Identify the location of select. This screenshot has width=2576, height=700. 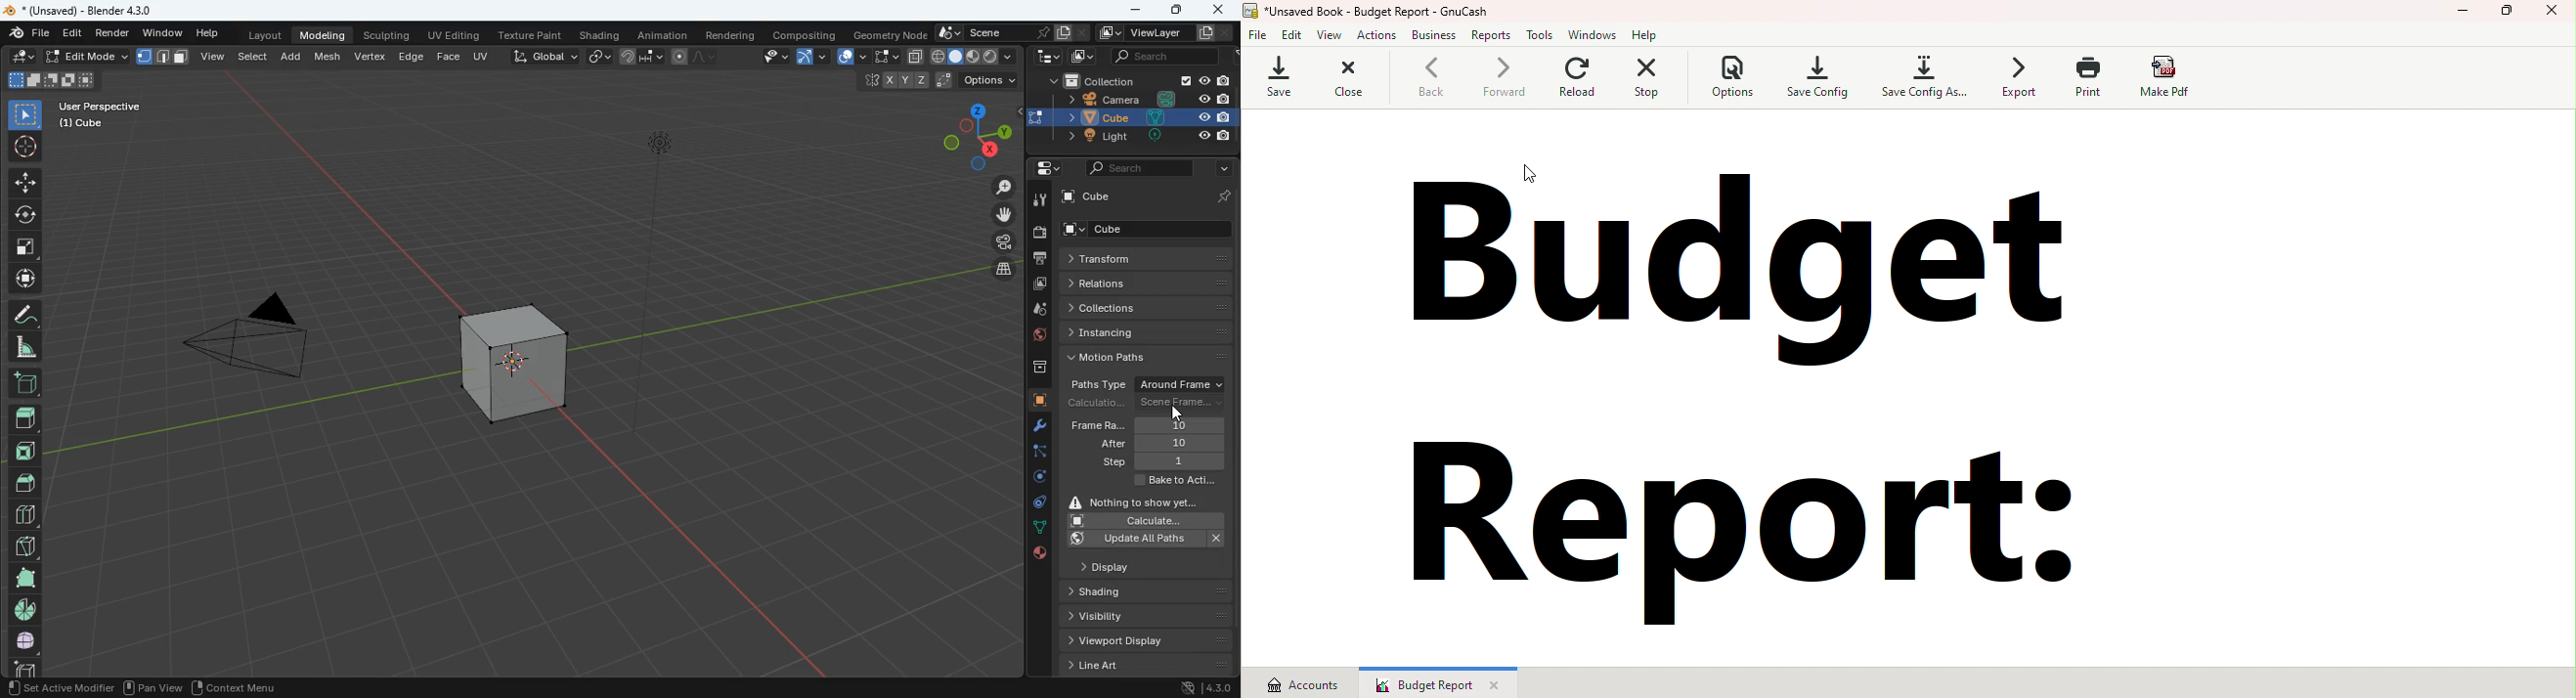
(25, 114).